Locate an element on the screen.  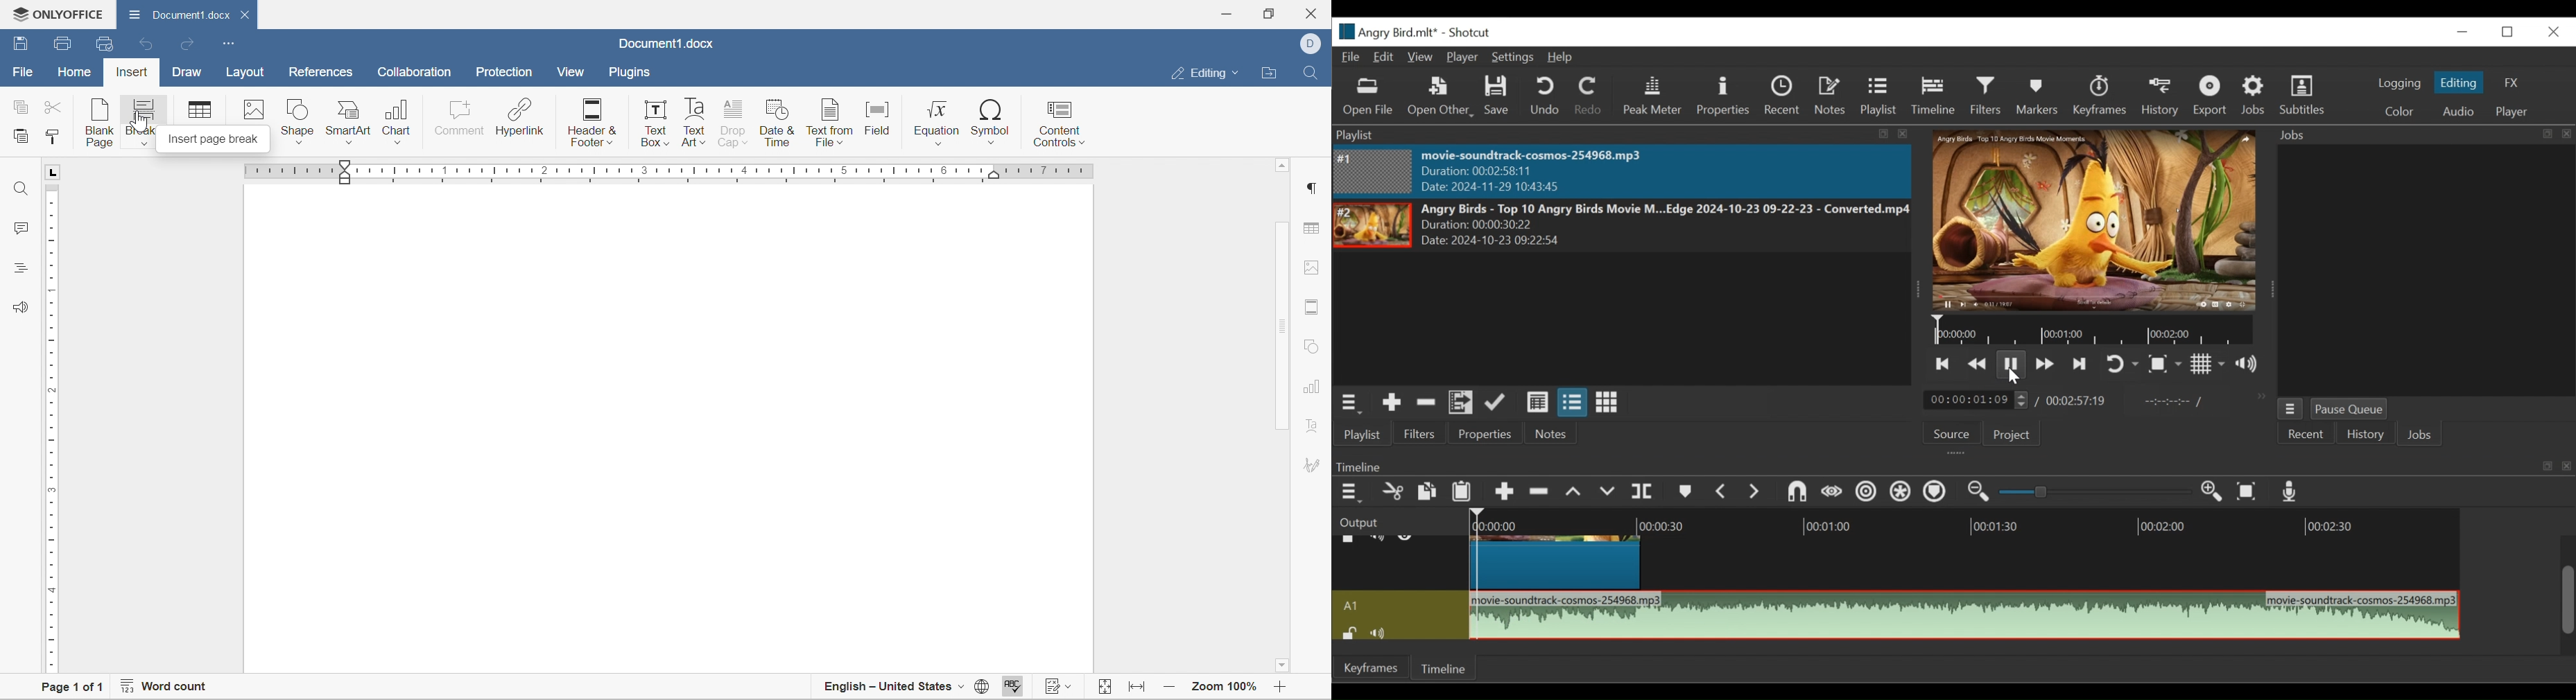
Restore down is located at coordinates (1270, 13).